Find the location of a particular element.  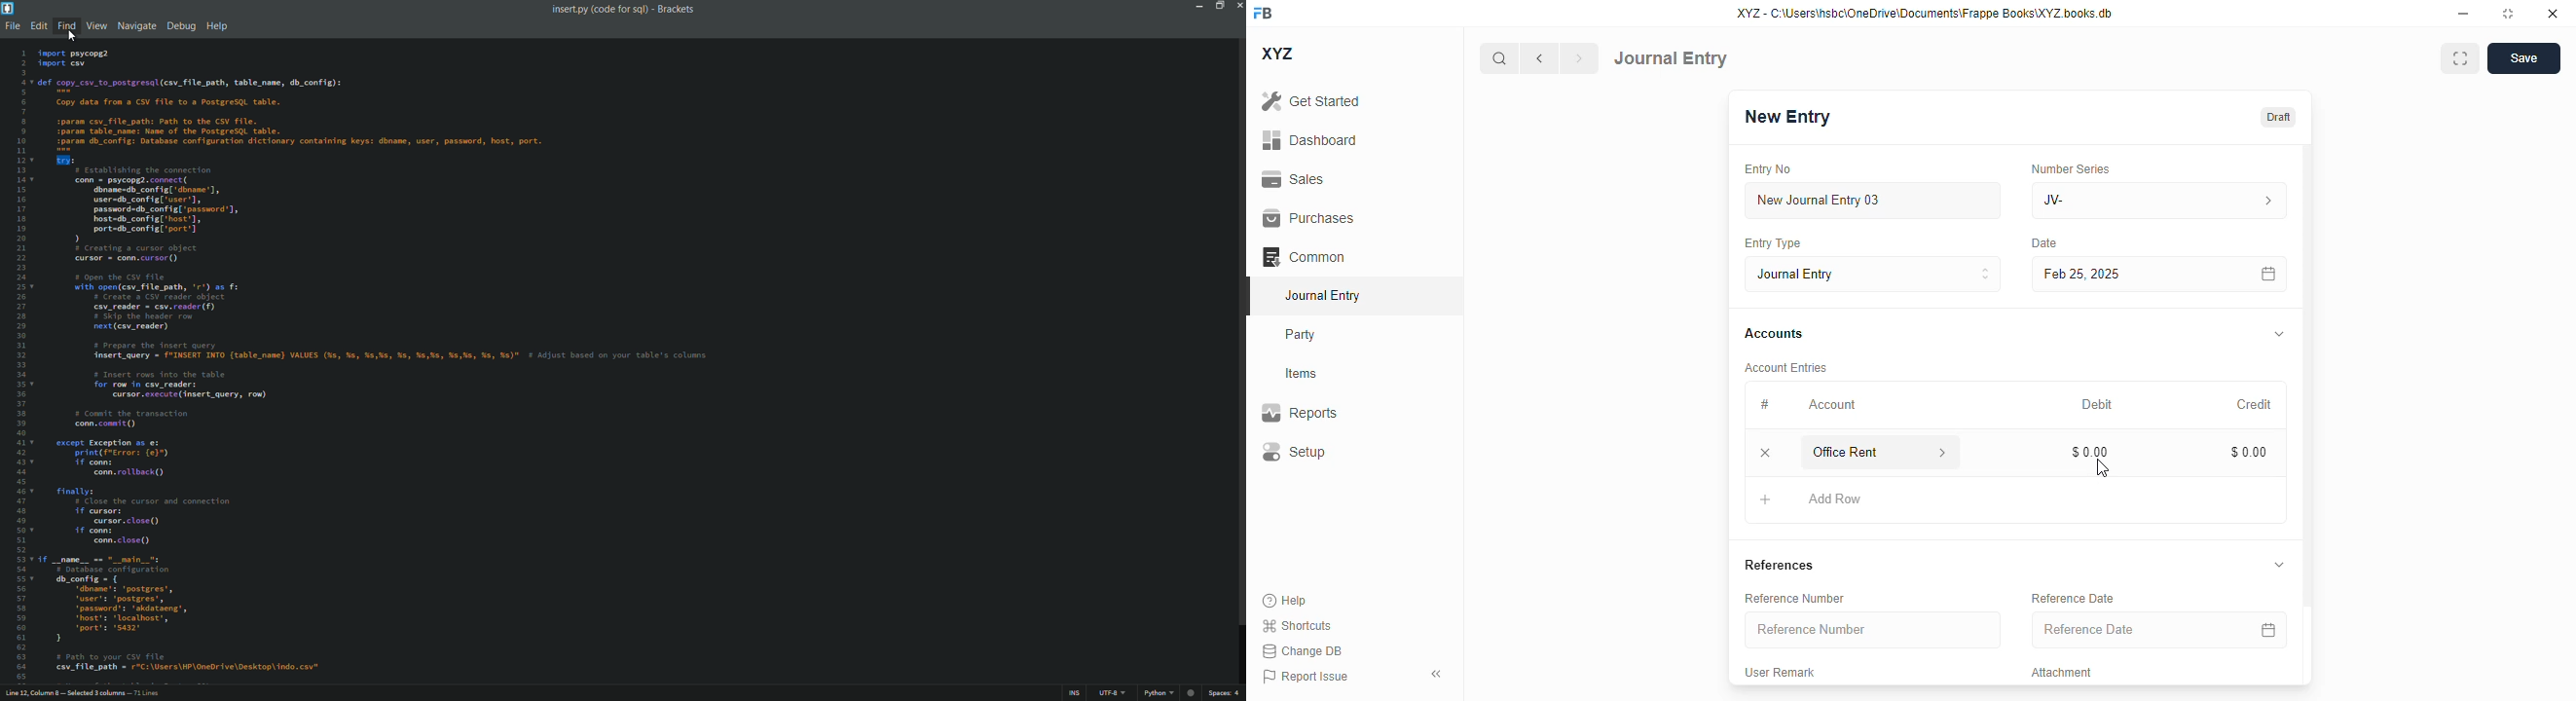

shortcuts is located at coordinates (1296, 625).